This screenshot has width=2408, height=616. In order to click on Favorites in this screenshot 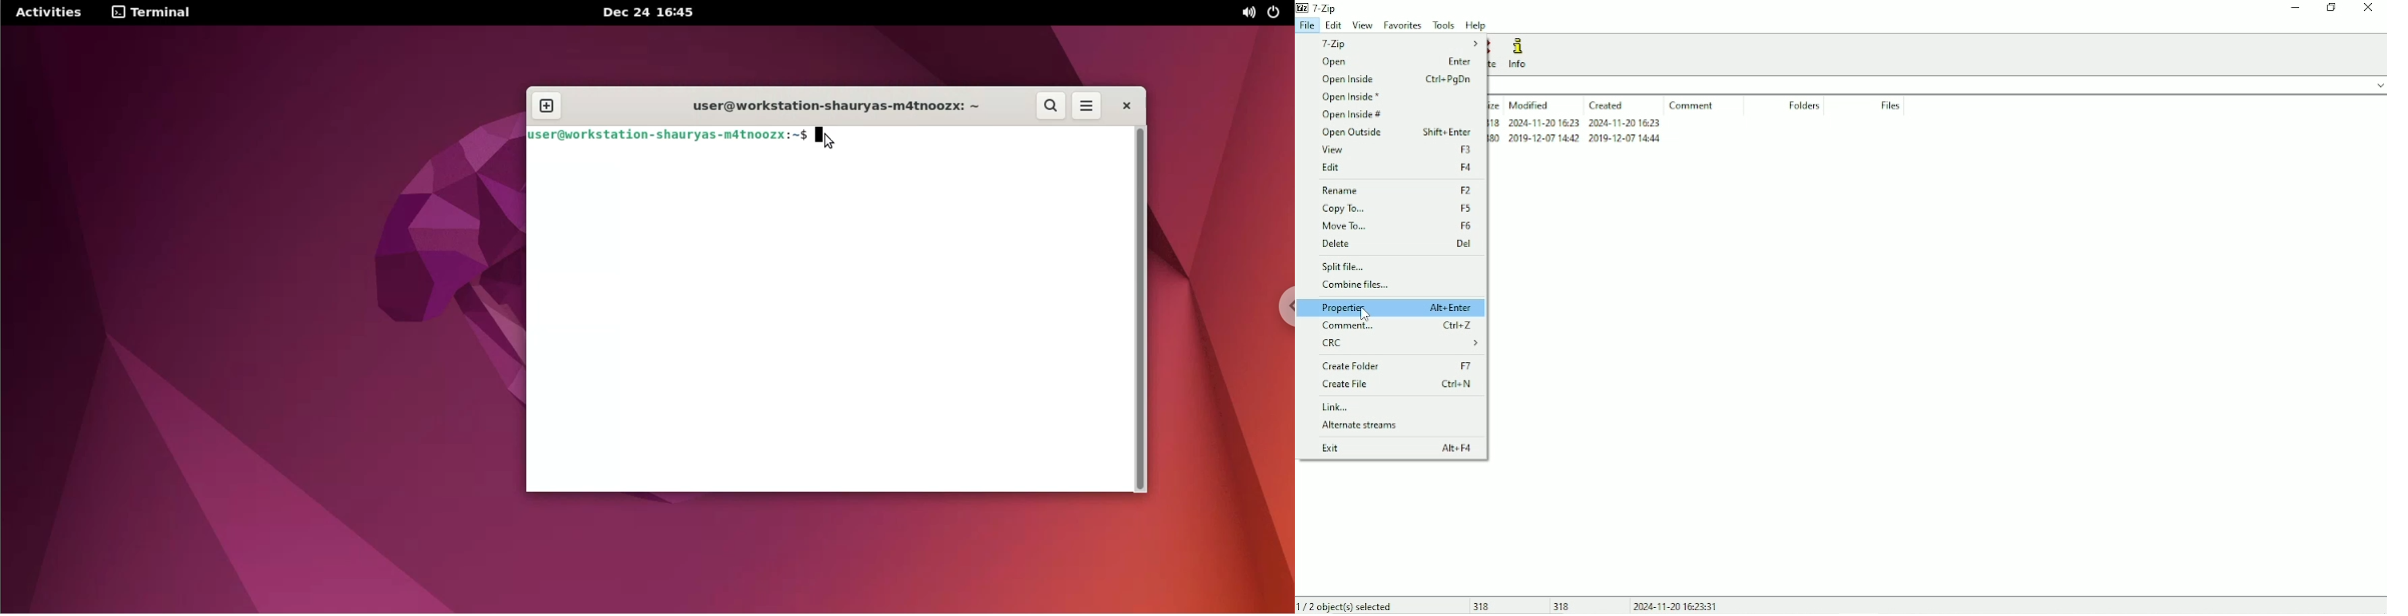, I will do `click(1403, 24)`.